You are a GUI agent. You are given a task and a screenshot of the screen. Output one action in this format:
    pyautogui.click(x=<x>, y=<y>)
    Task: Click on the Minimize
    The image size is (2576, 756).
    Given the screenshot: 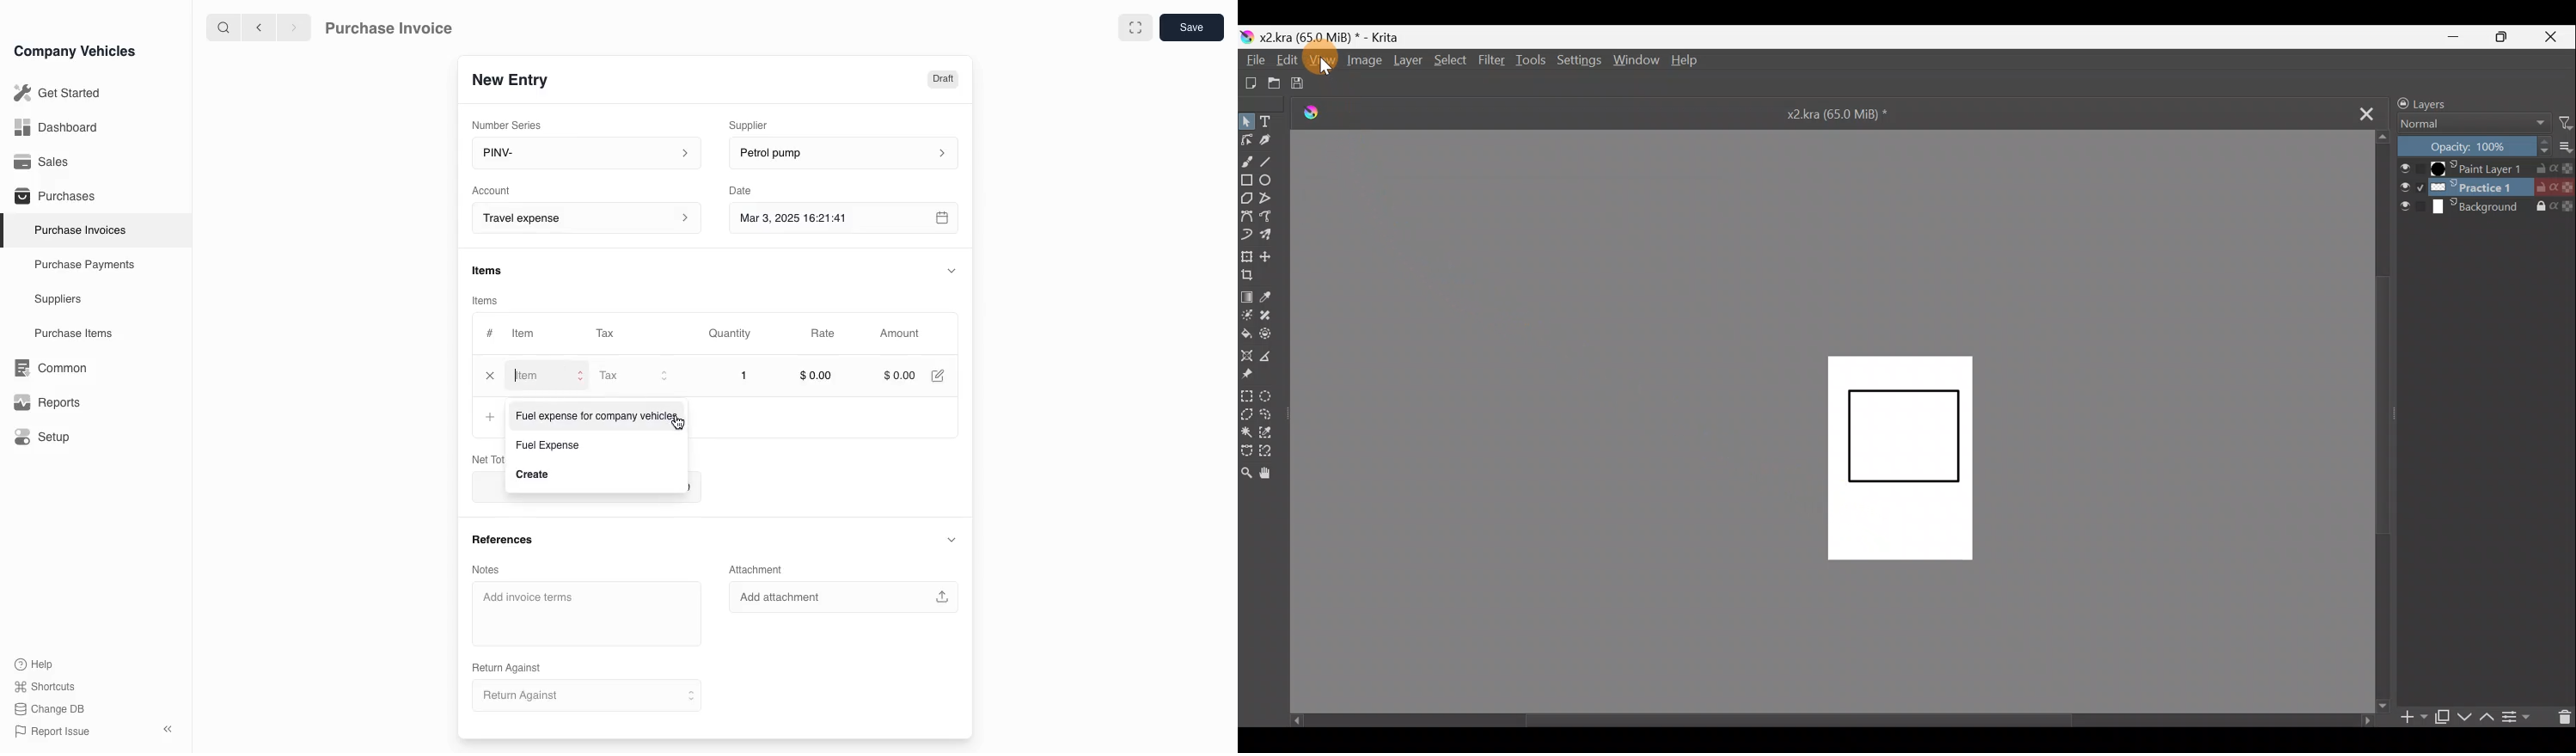 What is the action you would take?
    pyautogui.click(x=2457, y=36)
    